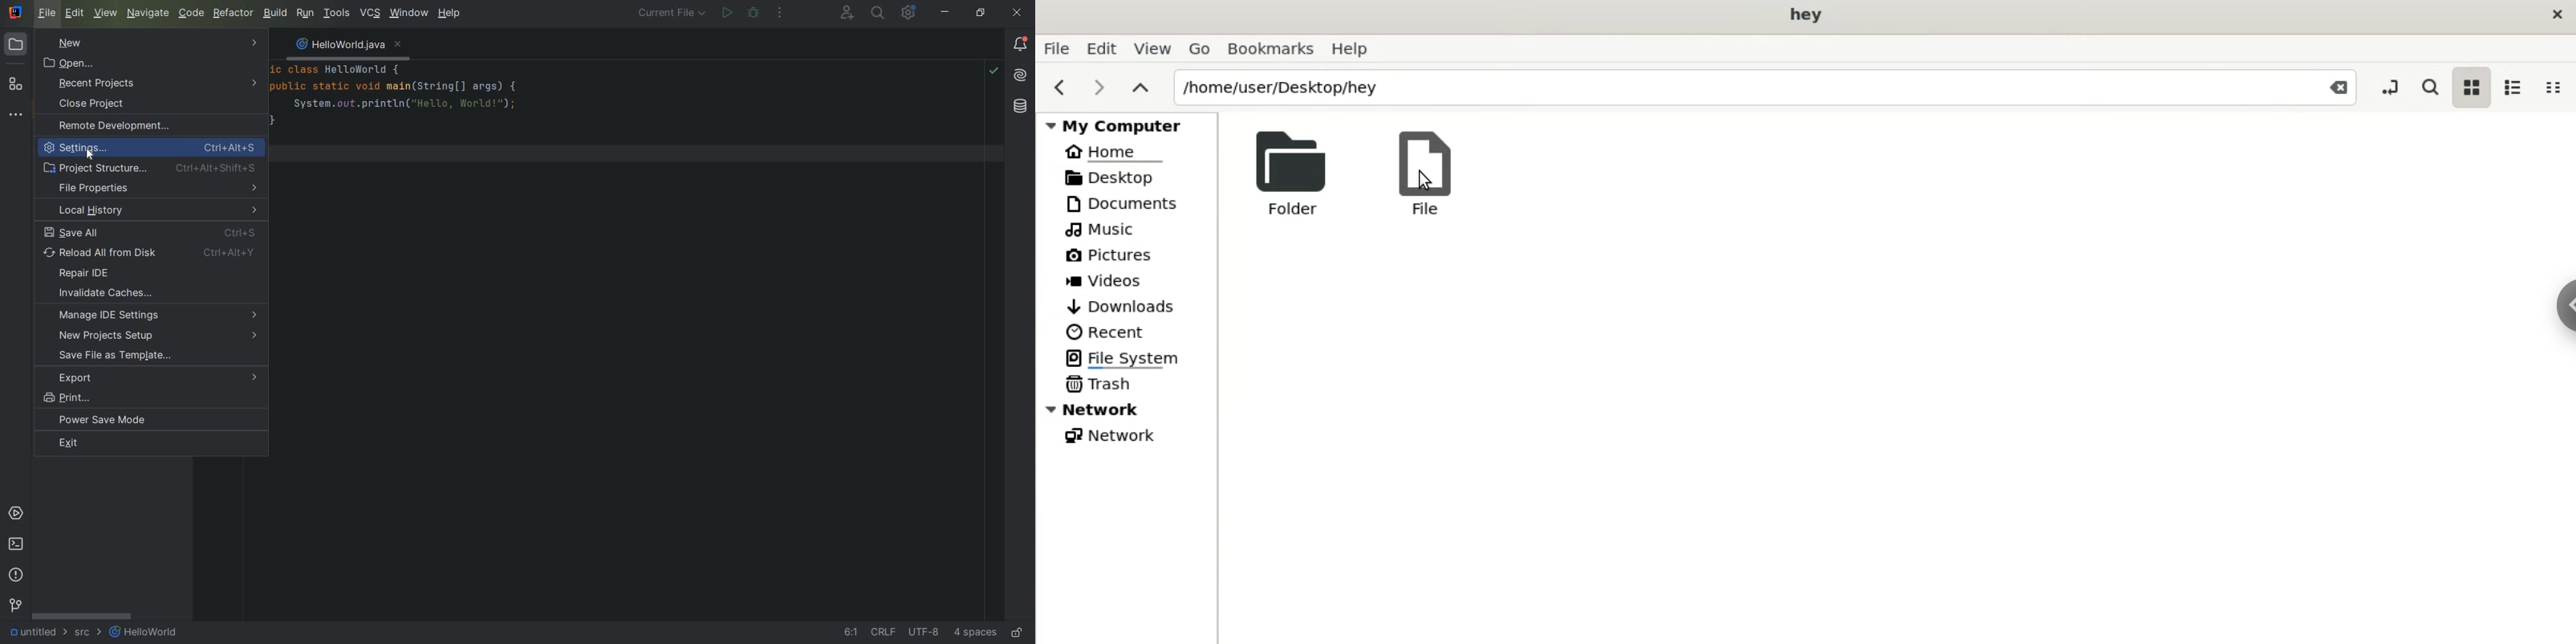 The image size is (2576, 644). Describe the element at coordinates (191, 13) in the screenshot. I see `CODE` at that location.